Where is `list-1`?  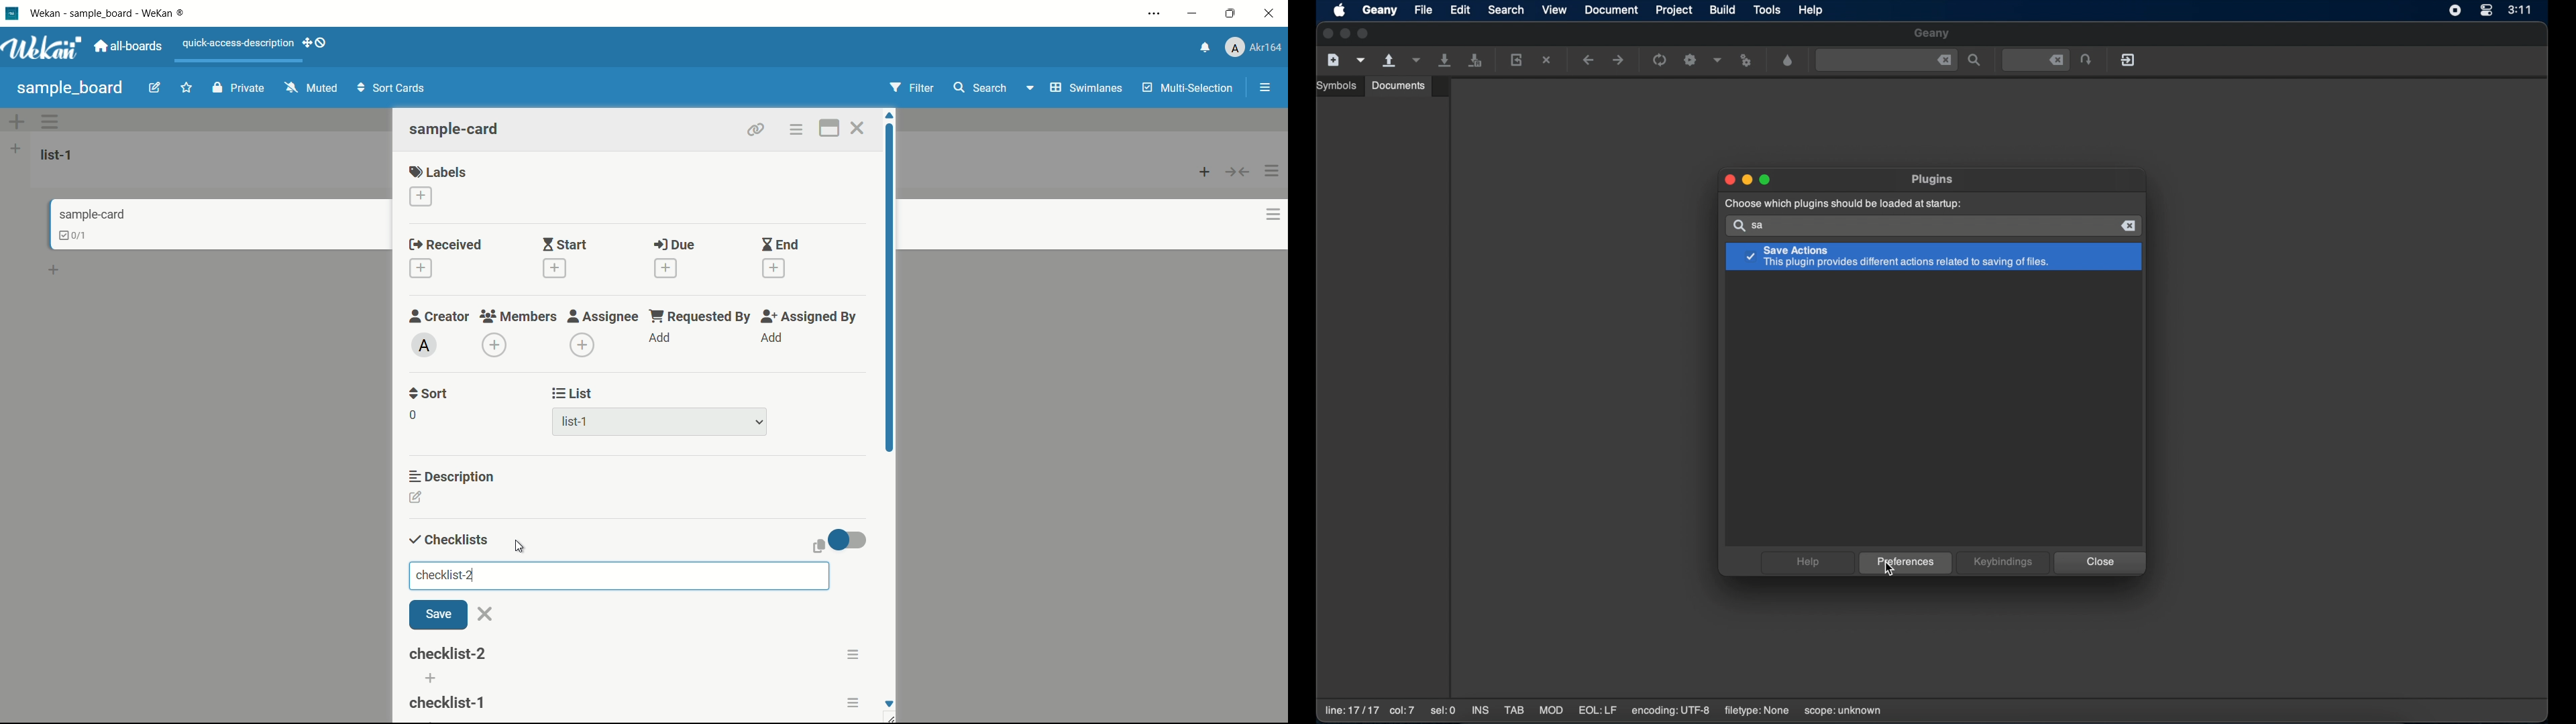
list-1 is located at coordinates (59, 154).